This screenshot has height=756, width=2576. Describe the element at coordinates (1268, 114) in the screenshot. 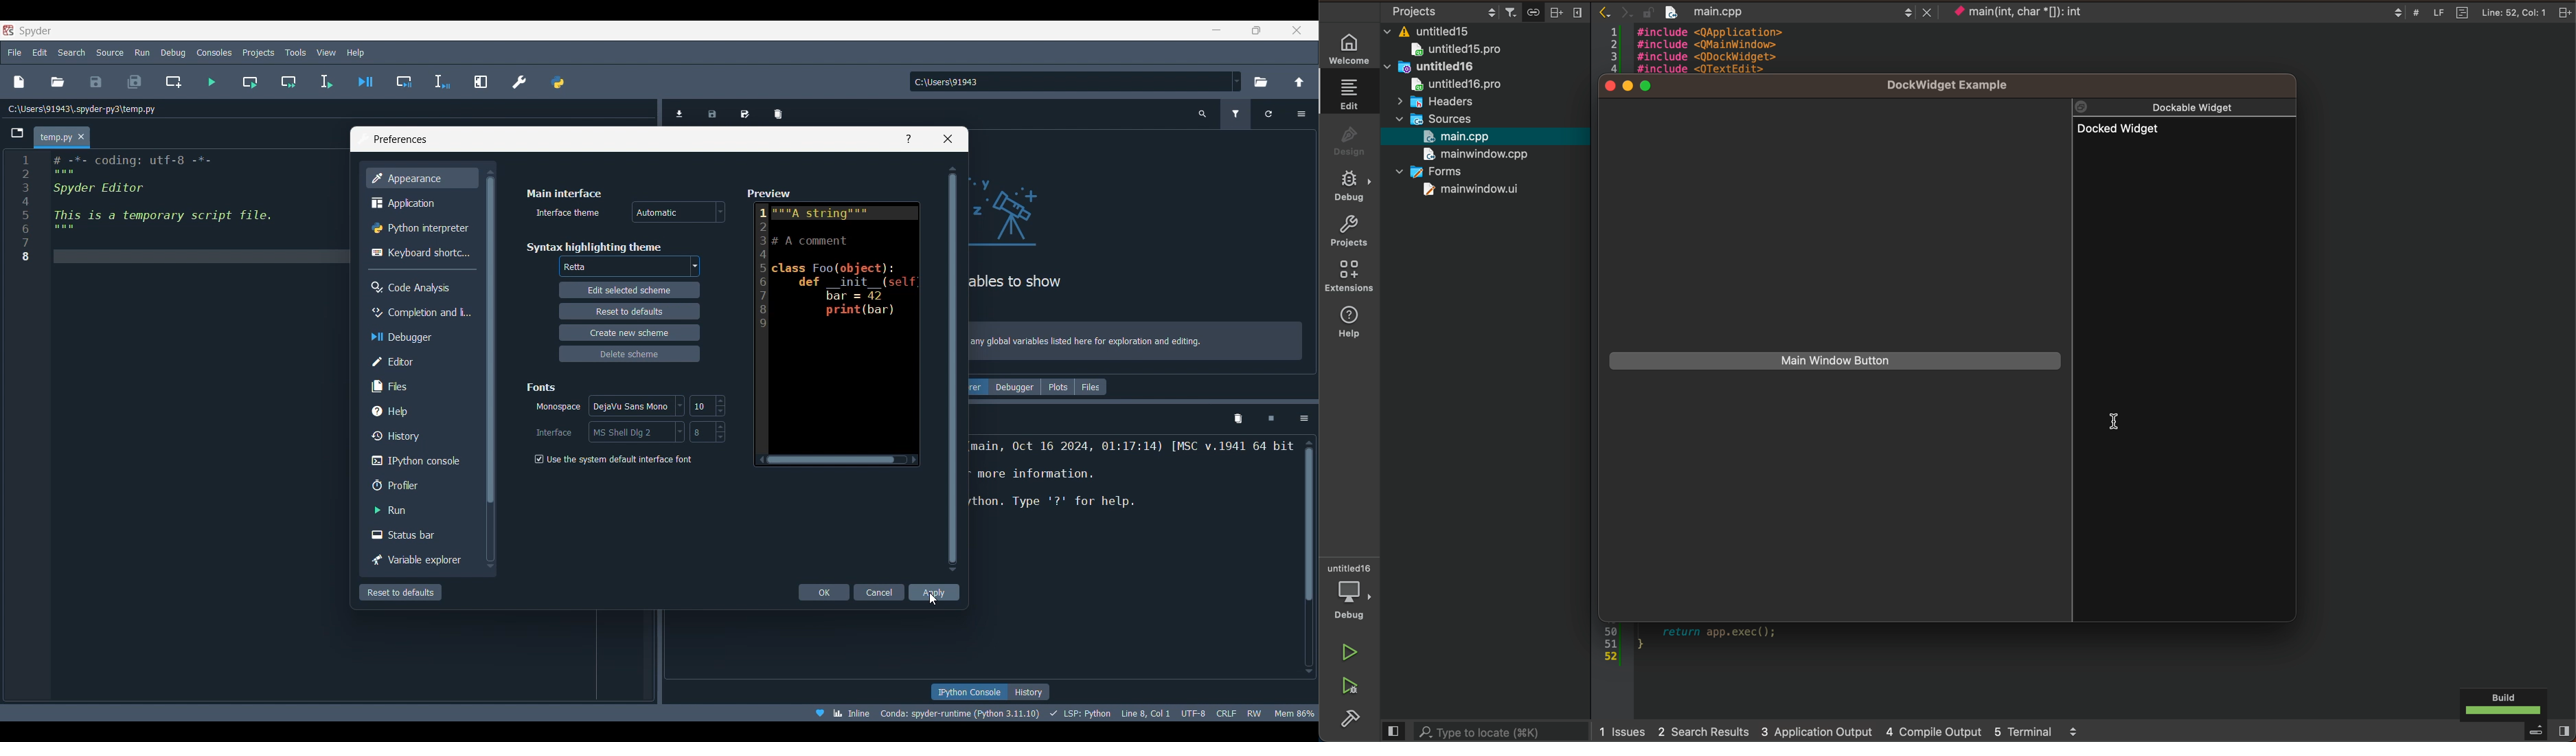

I see `Refresh variables` at that location.